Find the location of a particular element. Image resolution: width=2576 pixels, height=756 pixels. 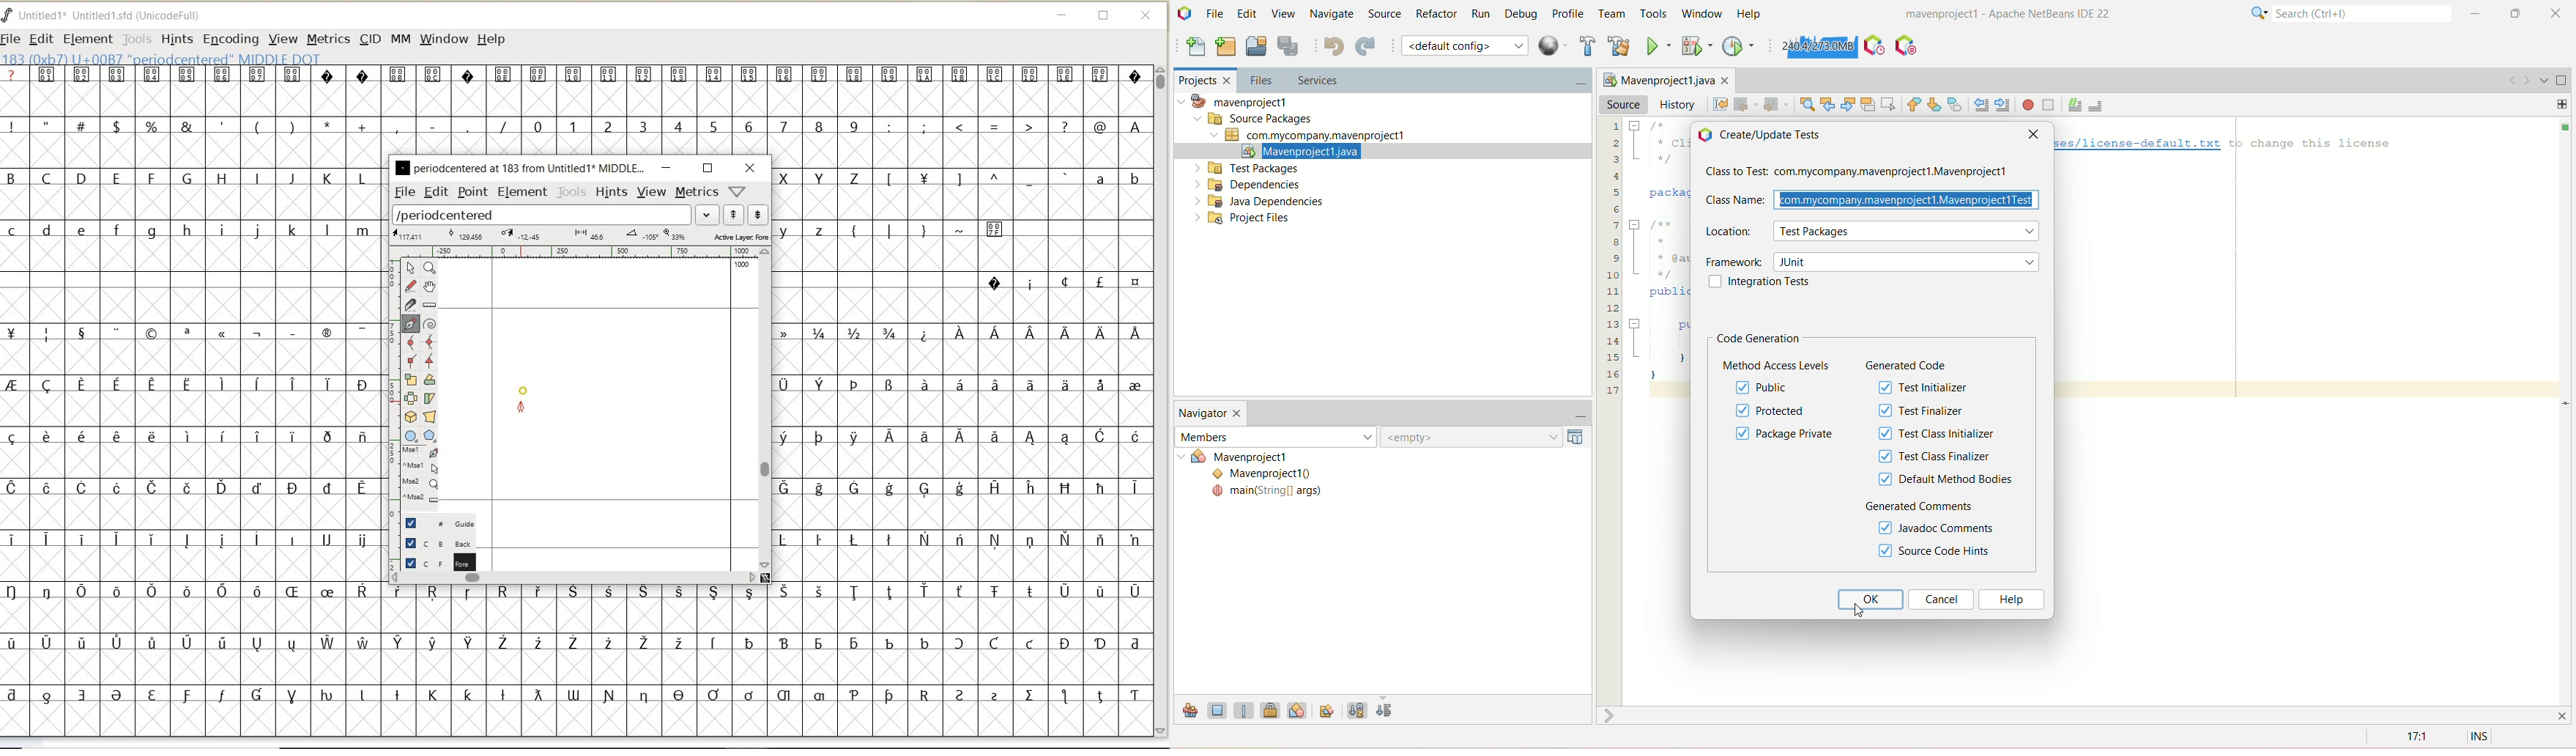

class to test is located at coordinates (1857, 169).